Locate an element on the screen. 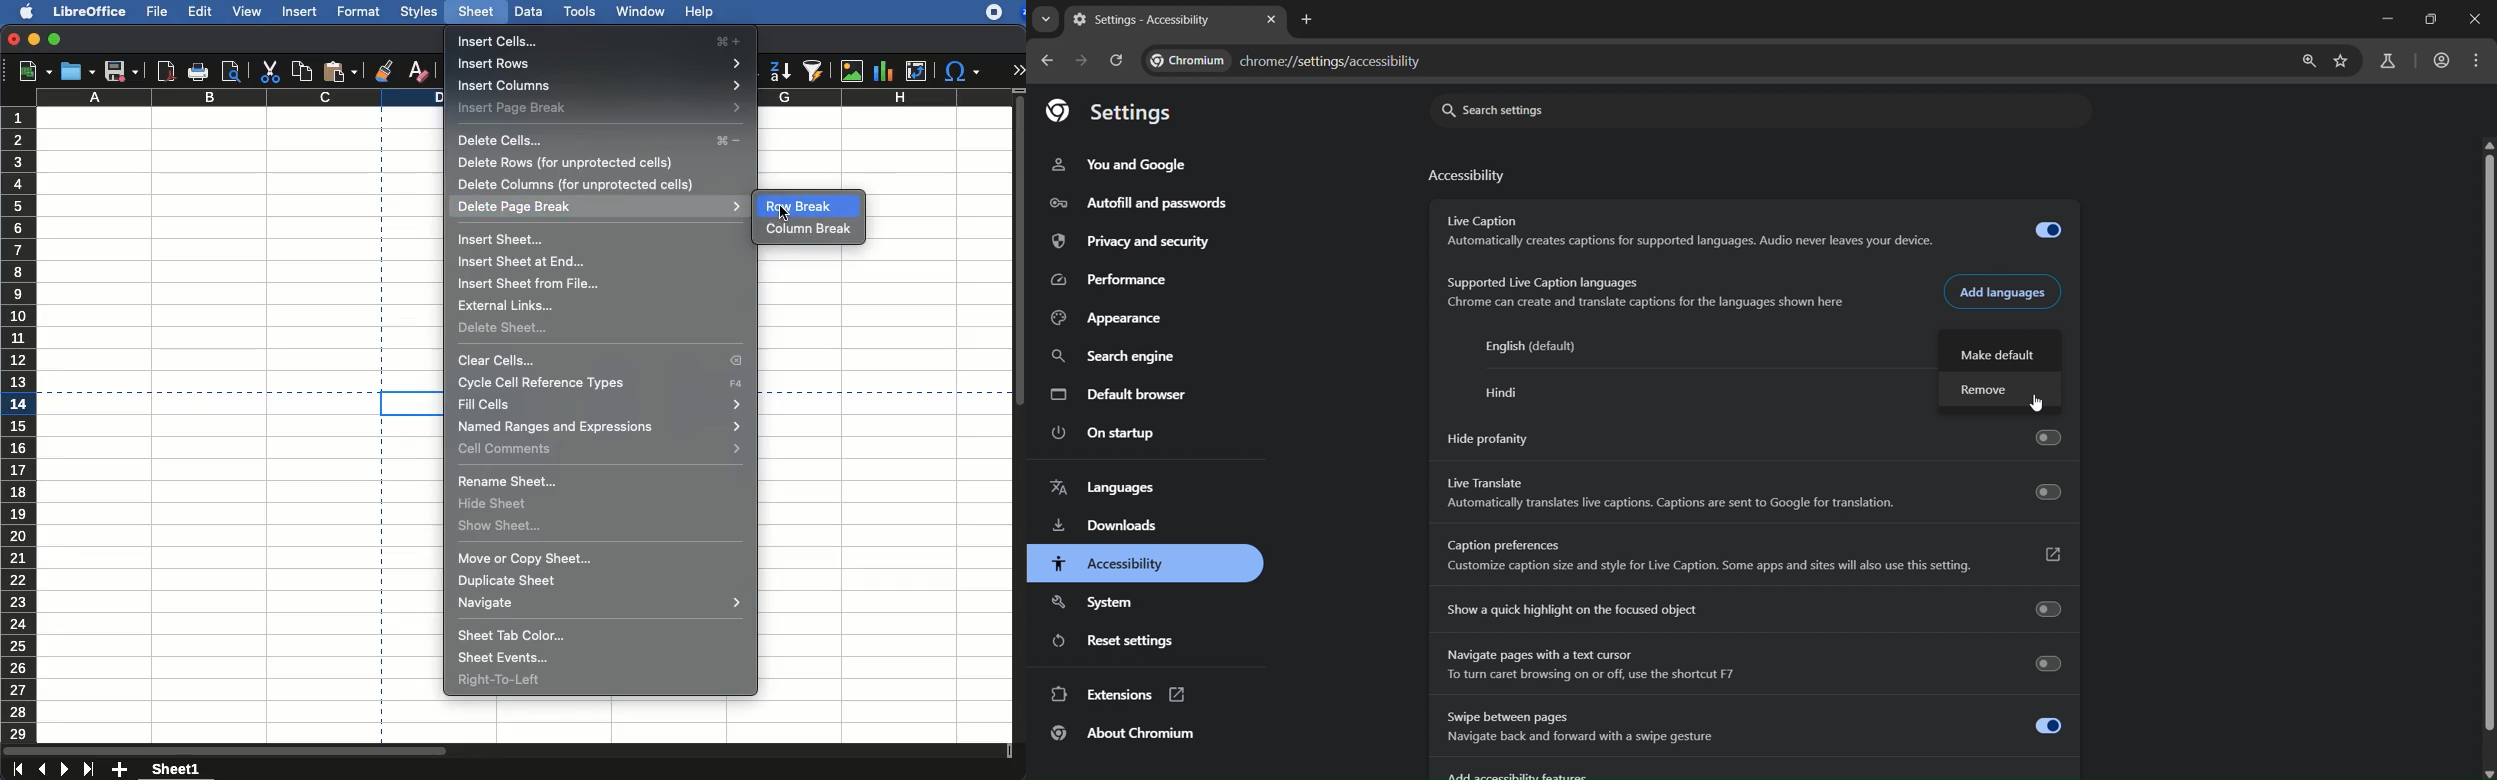 The width and height of the screenshot is (2520, 784). Supported Live Caption languages
Chrome can create and translate captions for the languages shown here is located at coordinates (1646, 293).